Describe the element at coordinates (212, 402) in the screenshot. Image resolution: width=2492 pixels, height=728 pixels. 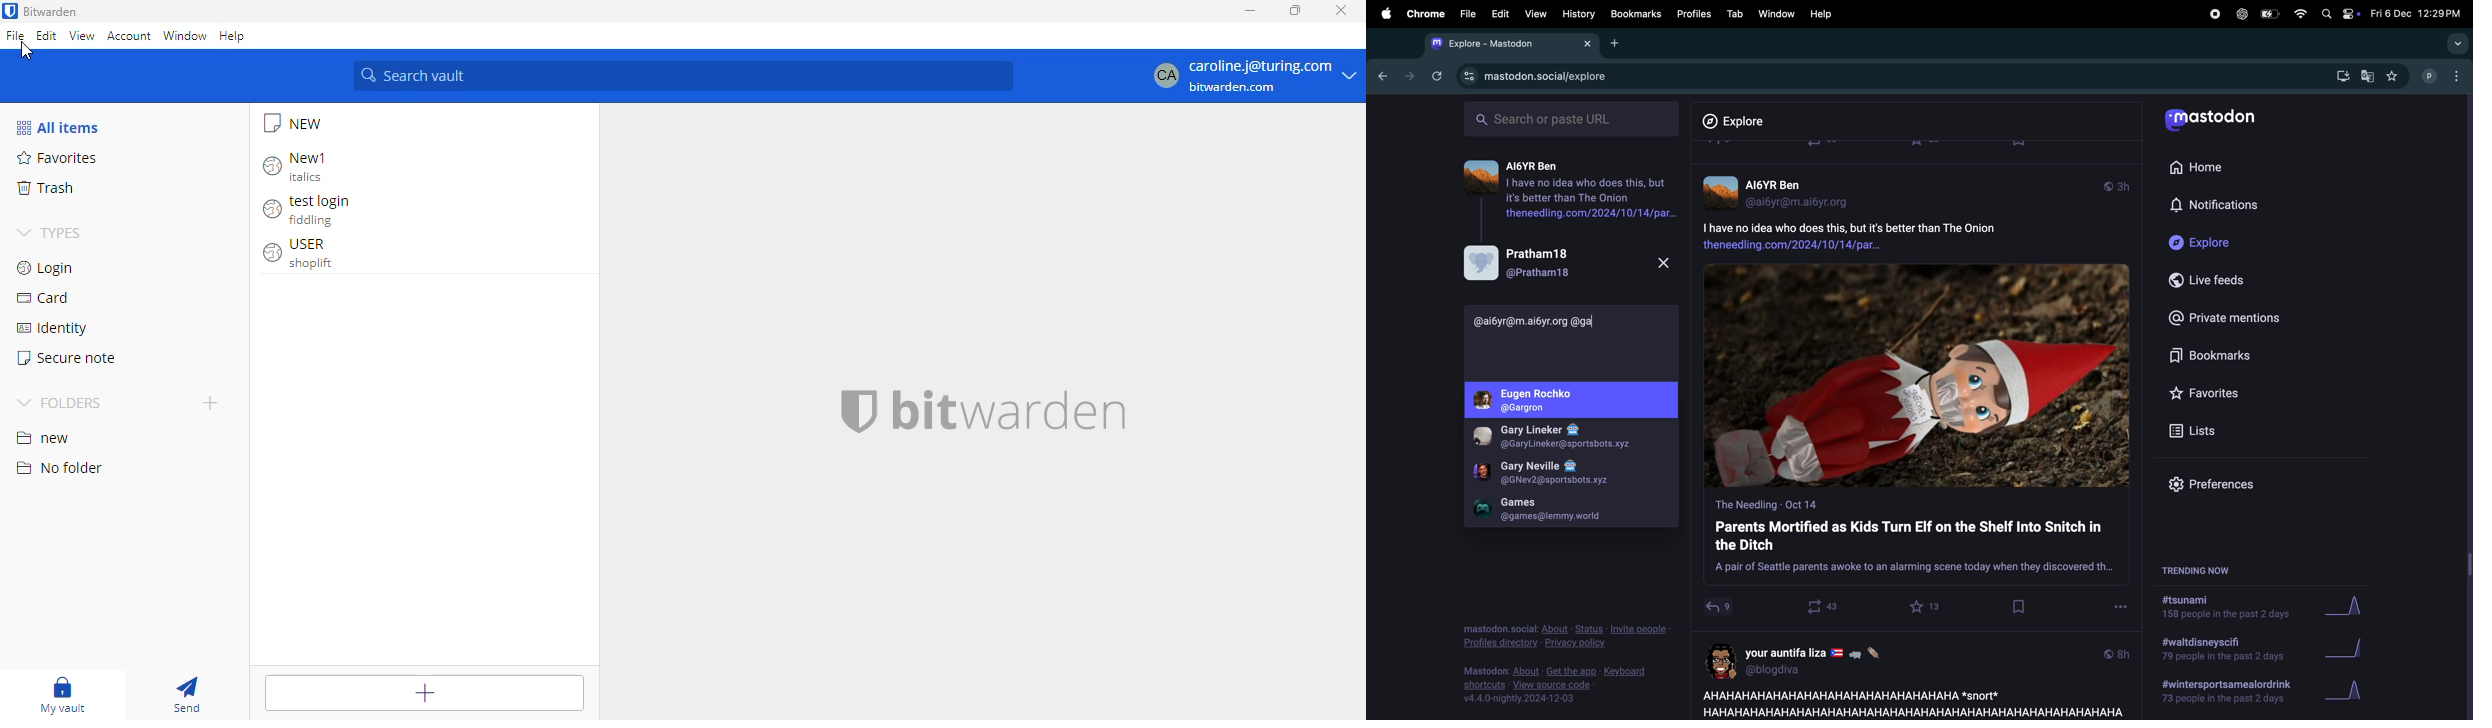
I see `add folder` at that location.